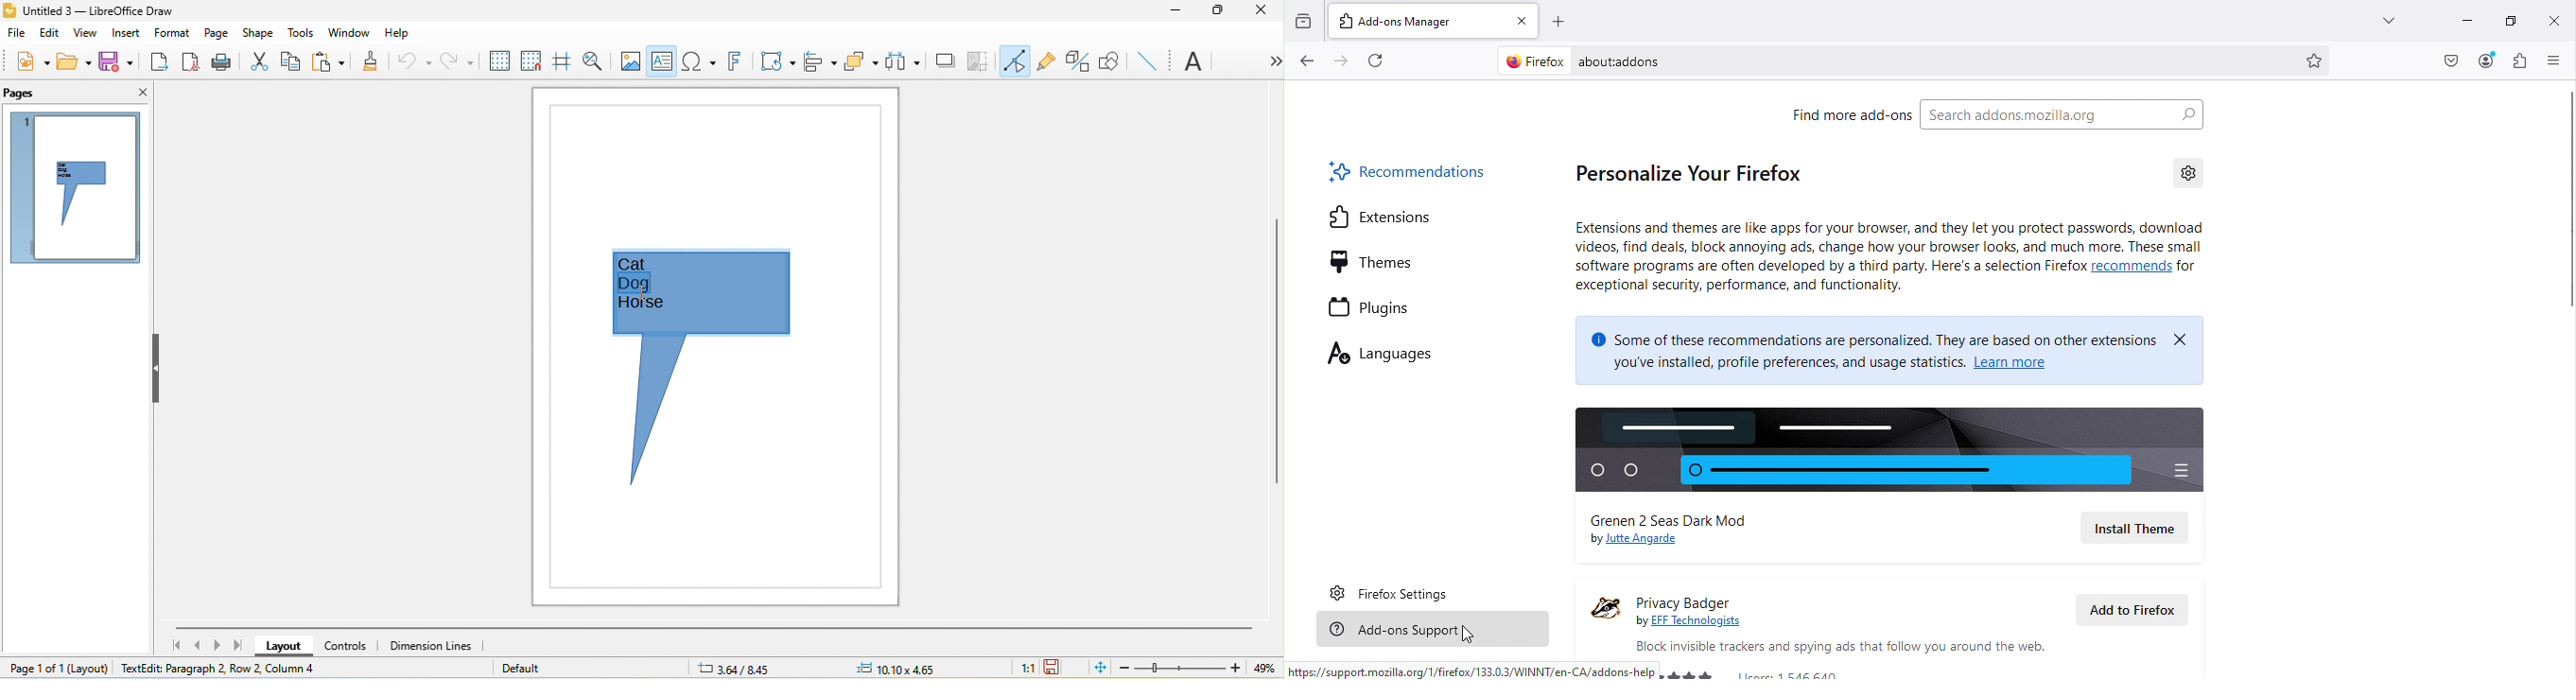 This screenshot has width=2576, height=700. I want to click on close, so click(1263, 14).